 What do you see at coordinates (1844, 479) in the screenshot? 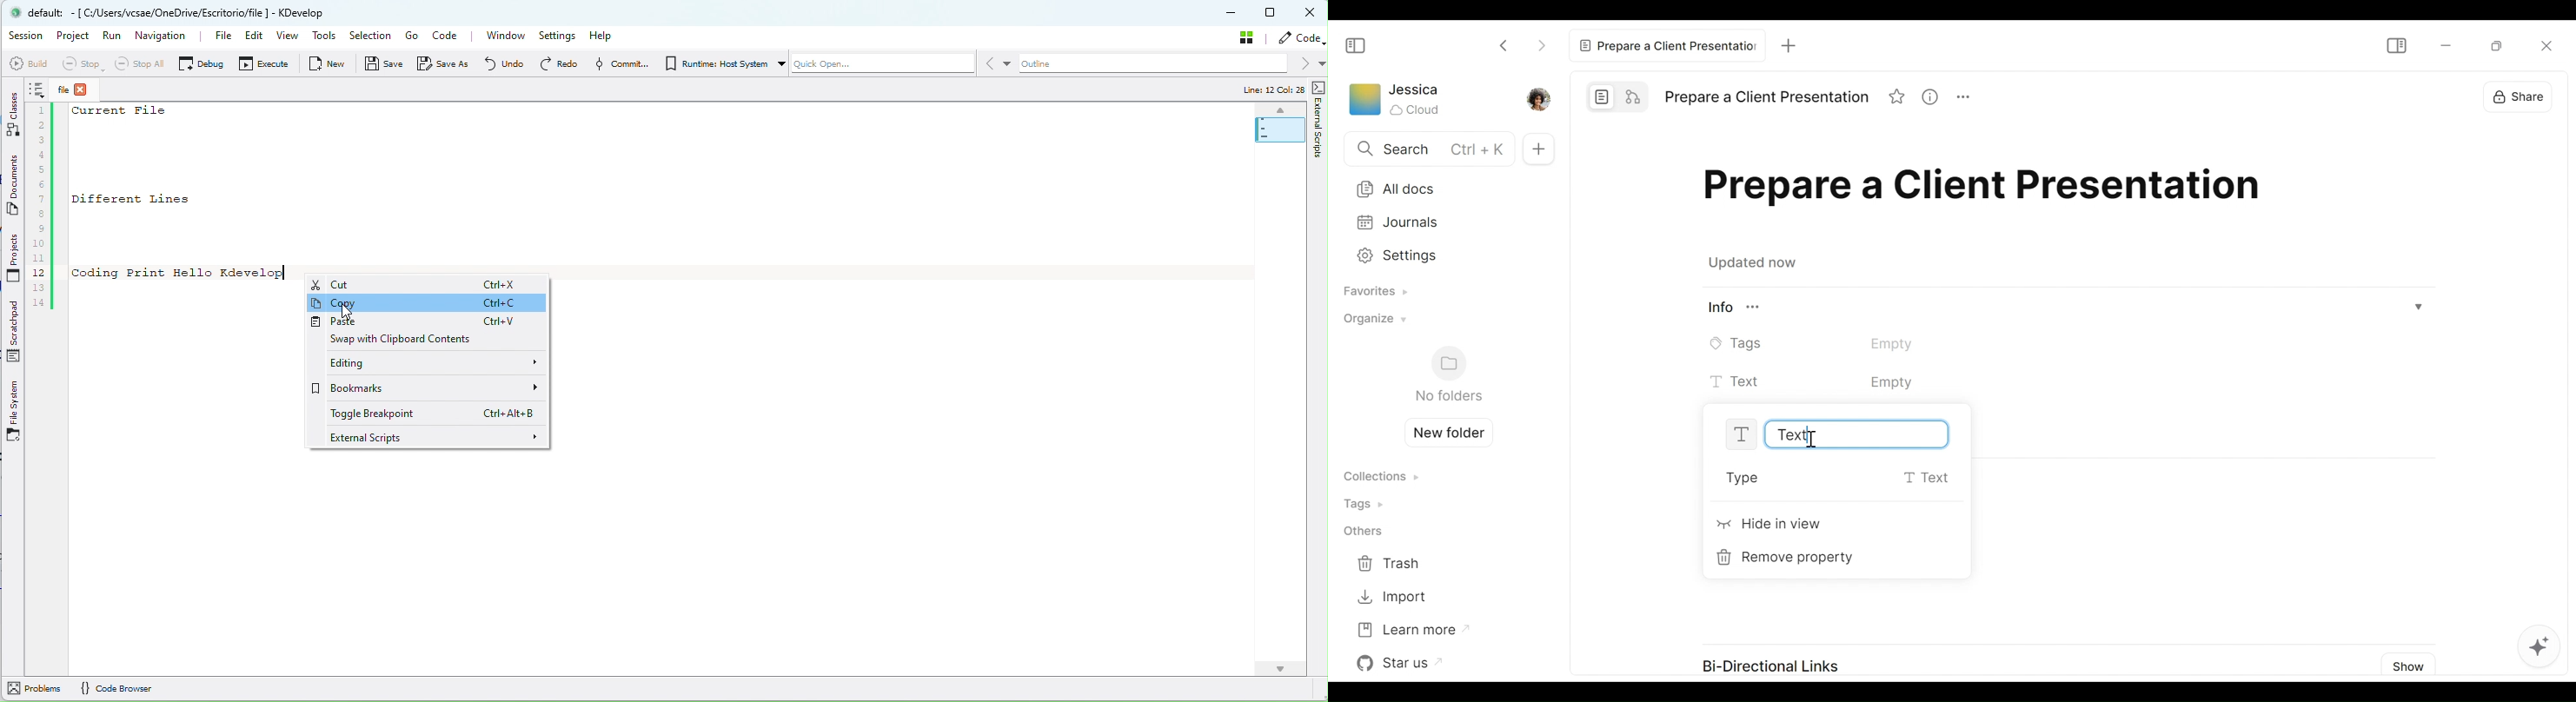
I see `Type` at bounding box center [1844, 479].